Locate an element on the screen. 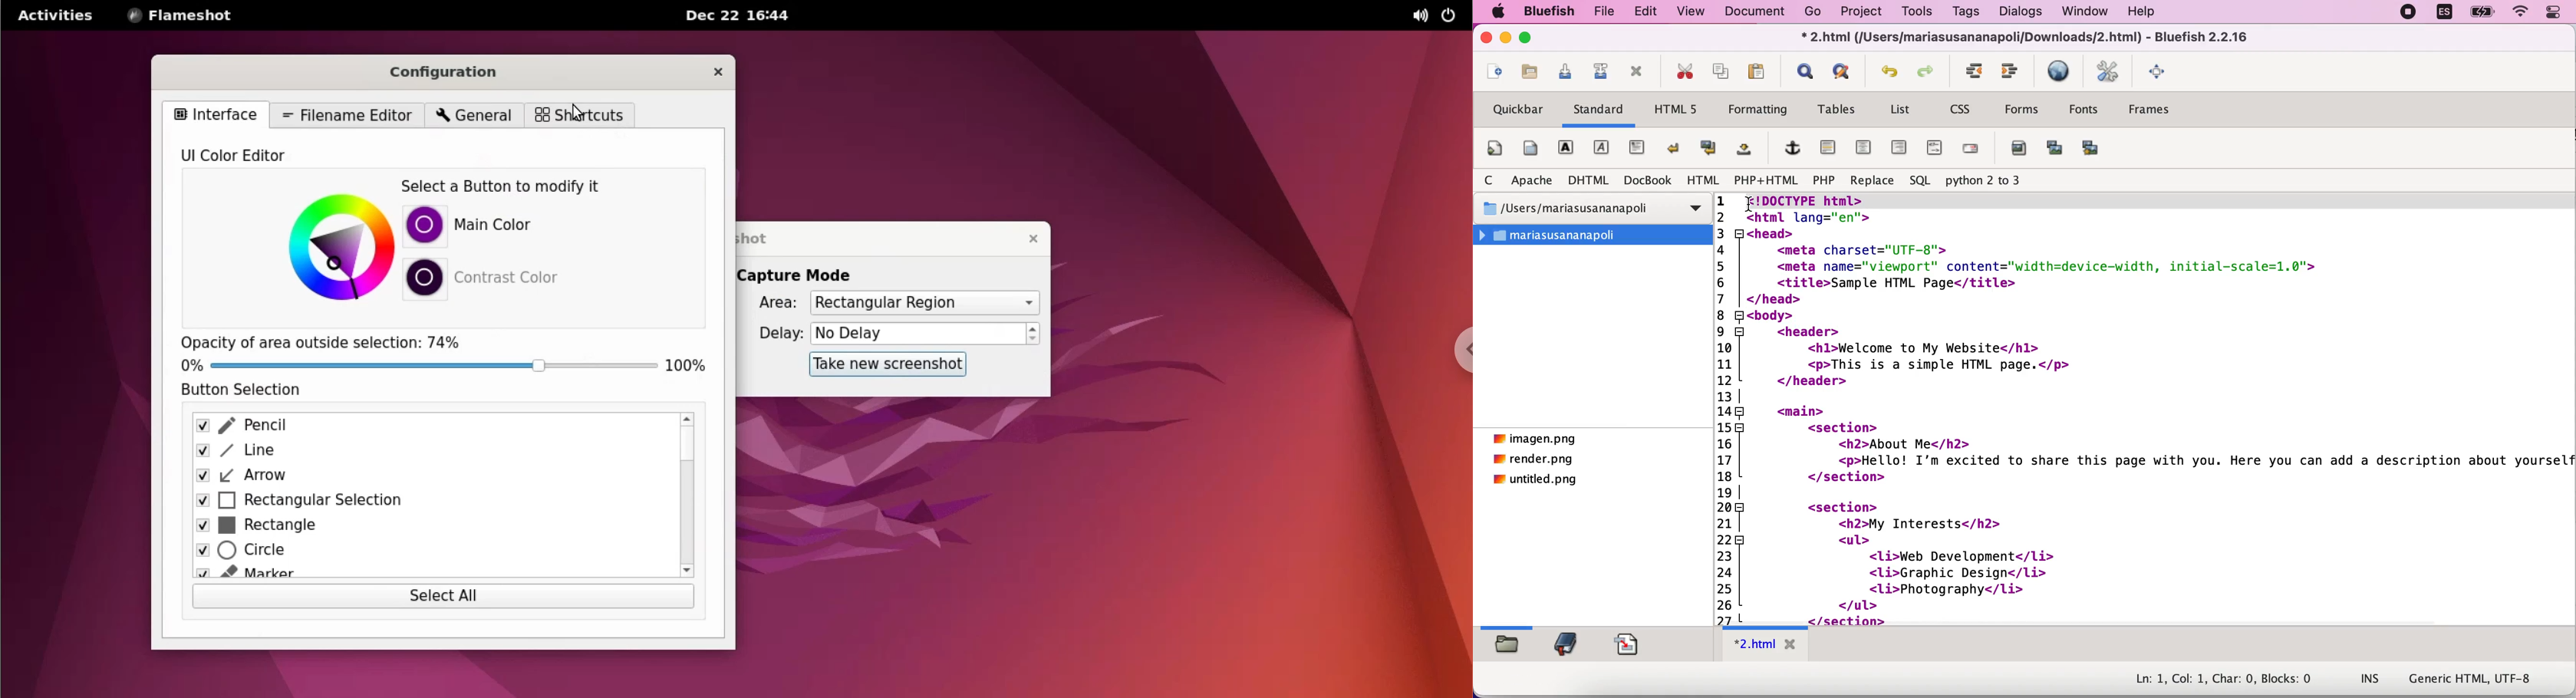 This screenshot has height=700, width=2576. bookmark is located at coordinates (1566, 645).